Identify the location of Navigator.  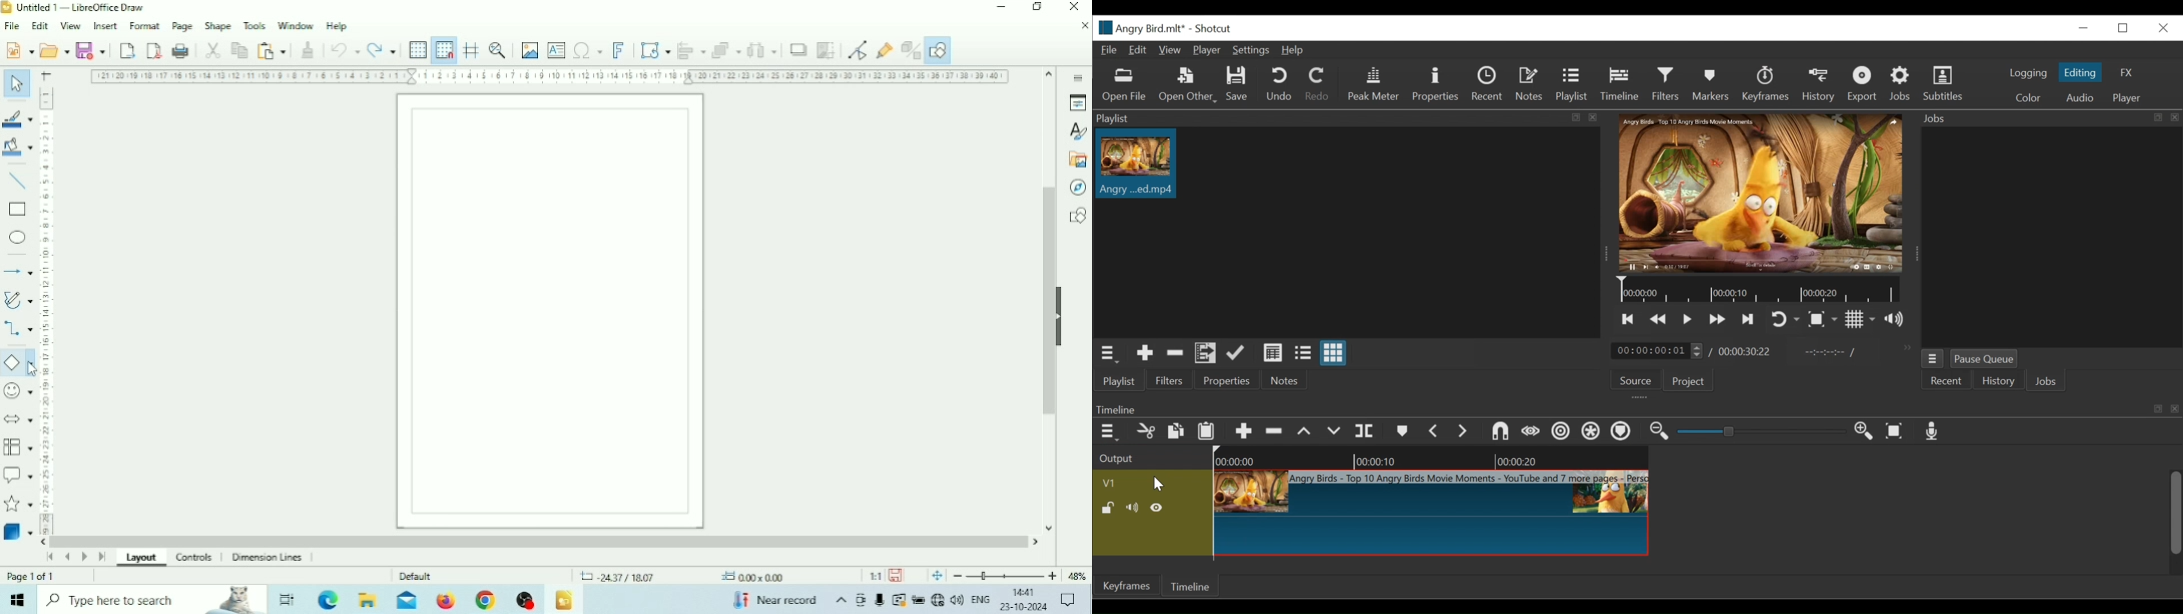
(1076, 188).